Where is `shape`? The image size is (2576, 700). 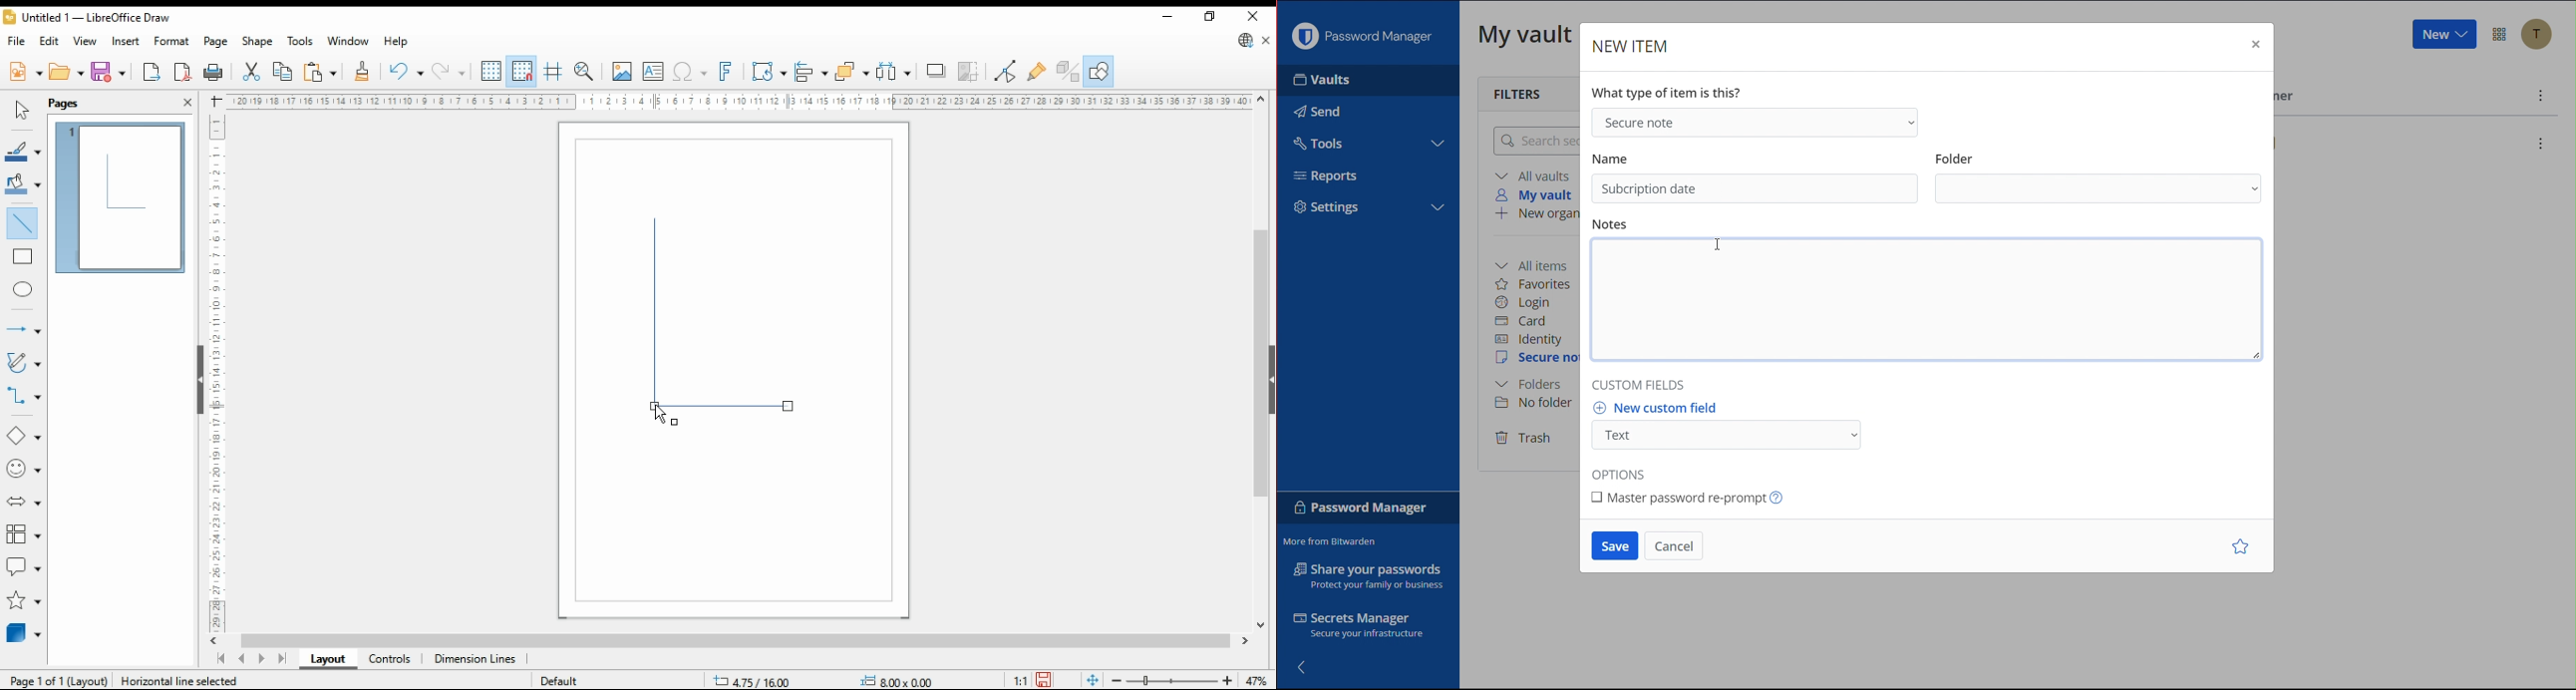 shape is located at coordinates (258, 43).